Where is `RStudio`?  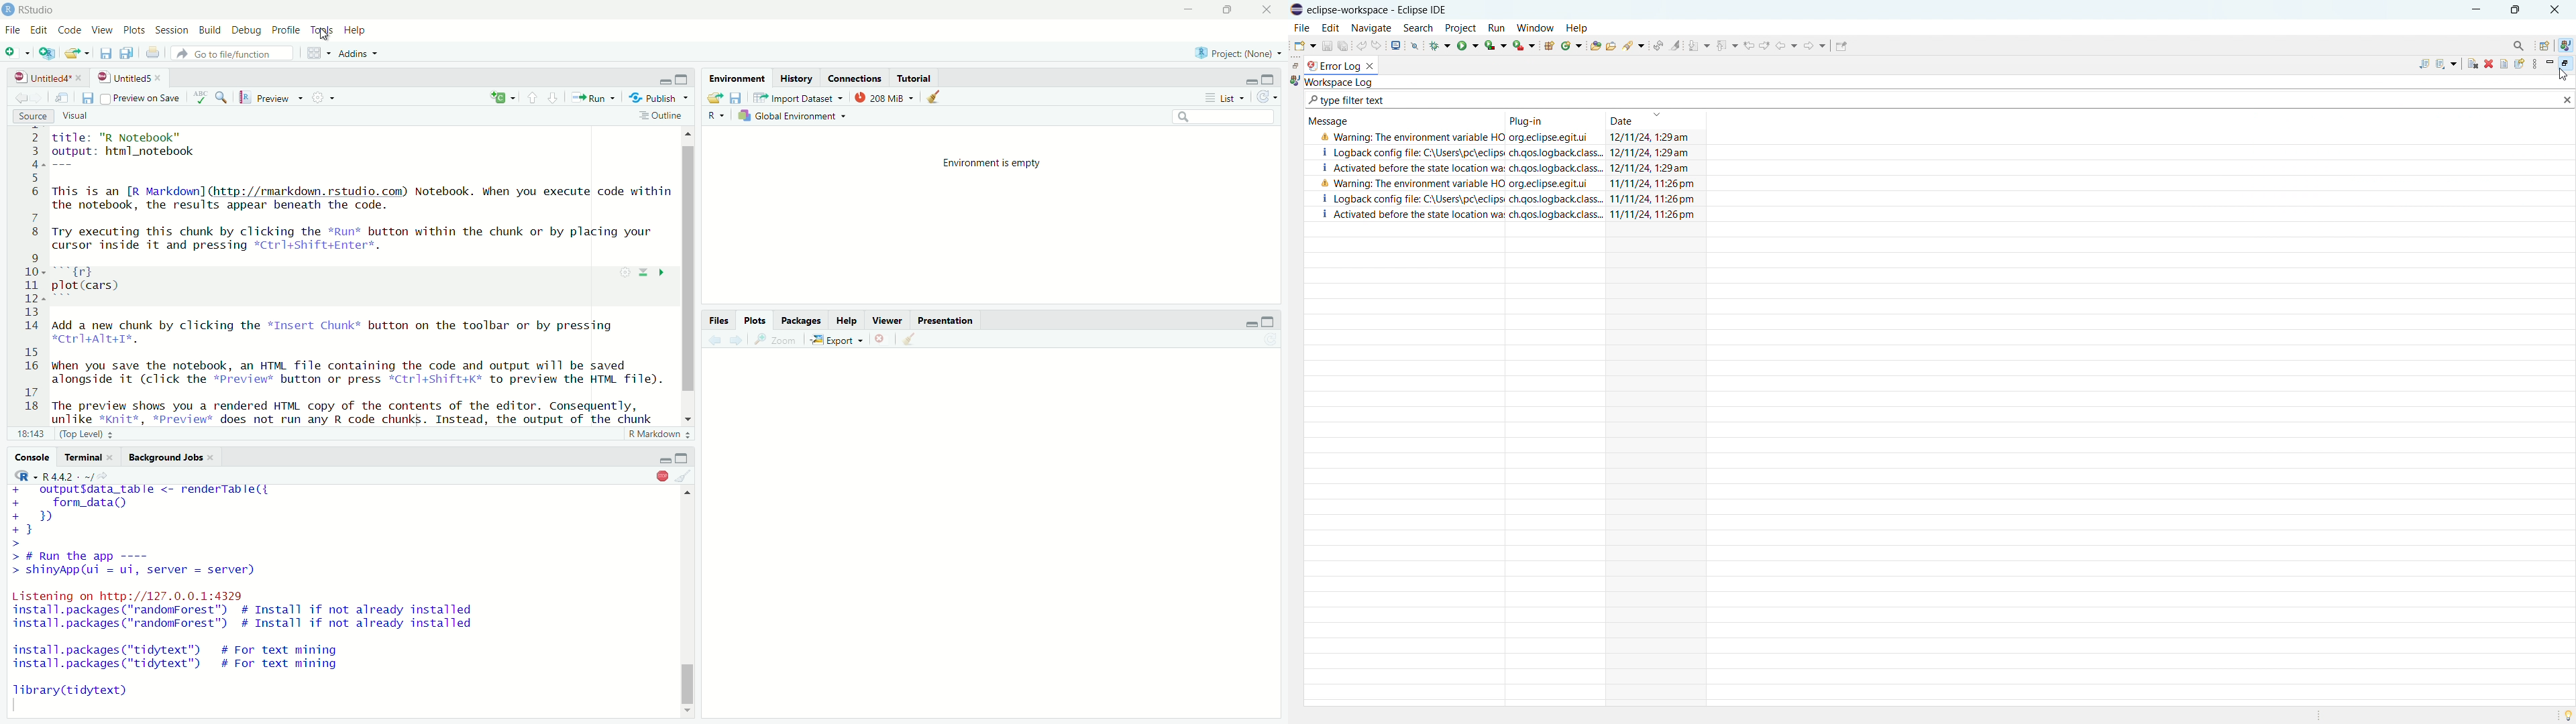 RStudio is located at coordinates (39, 10).